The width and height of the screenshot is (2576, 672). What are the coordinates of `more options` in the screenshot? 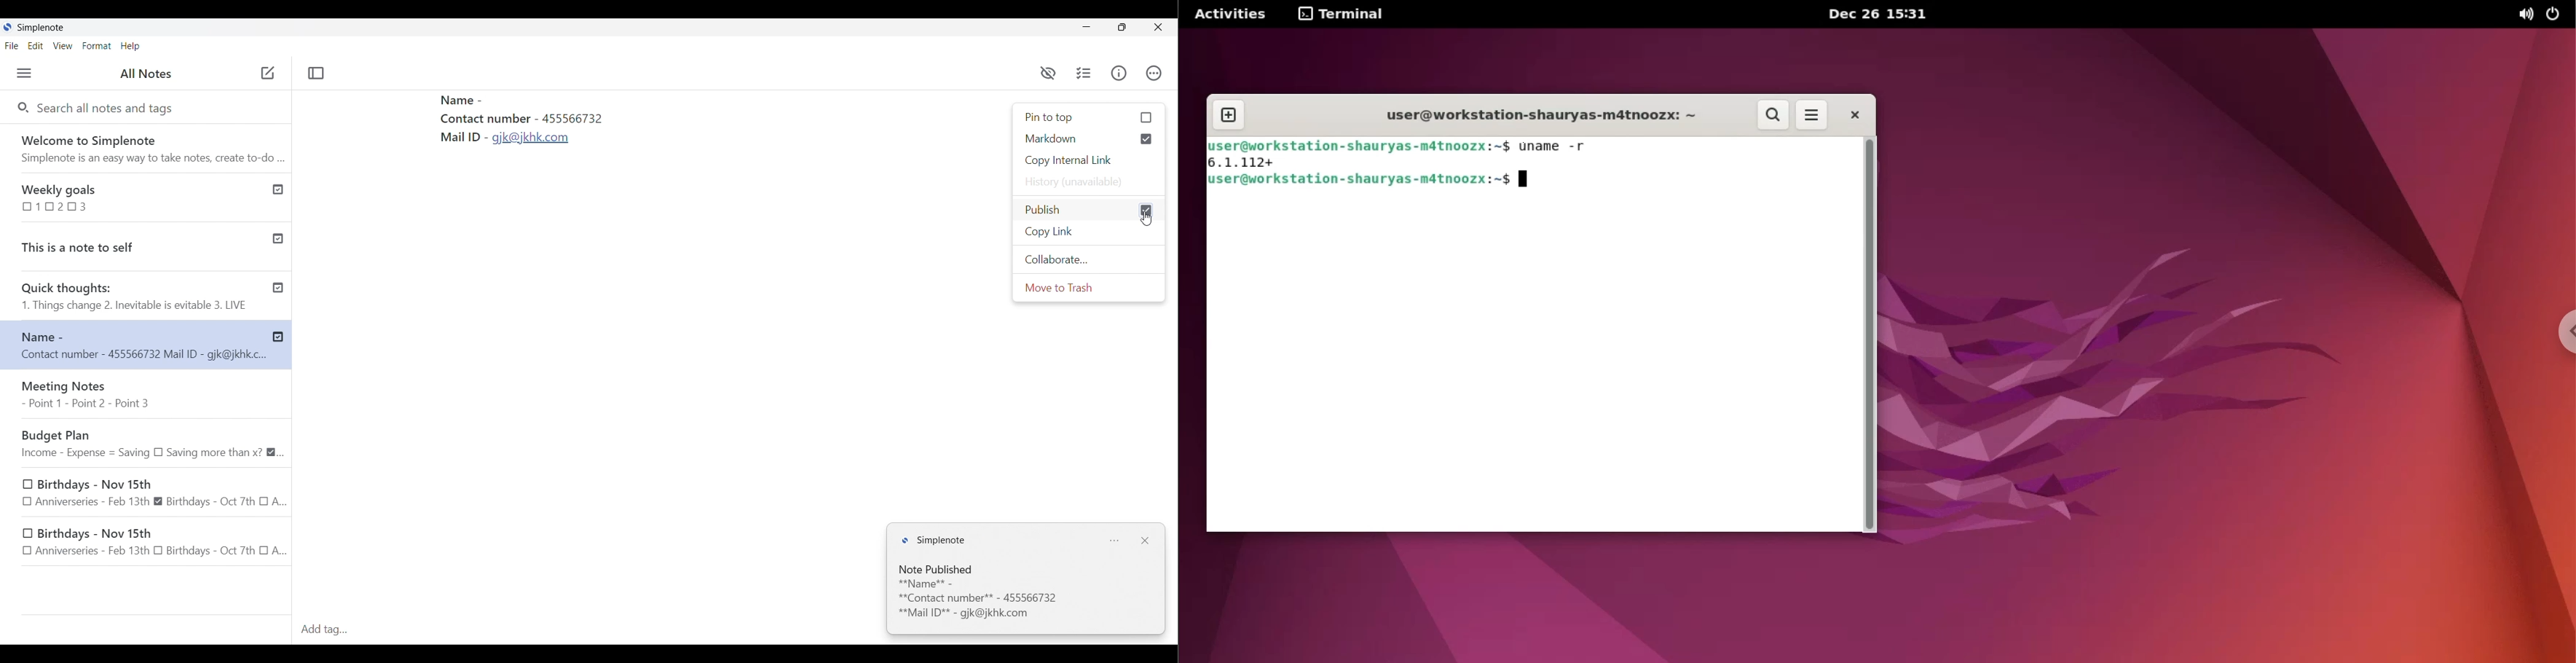 It's located at (1813, 116).